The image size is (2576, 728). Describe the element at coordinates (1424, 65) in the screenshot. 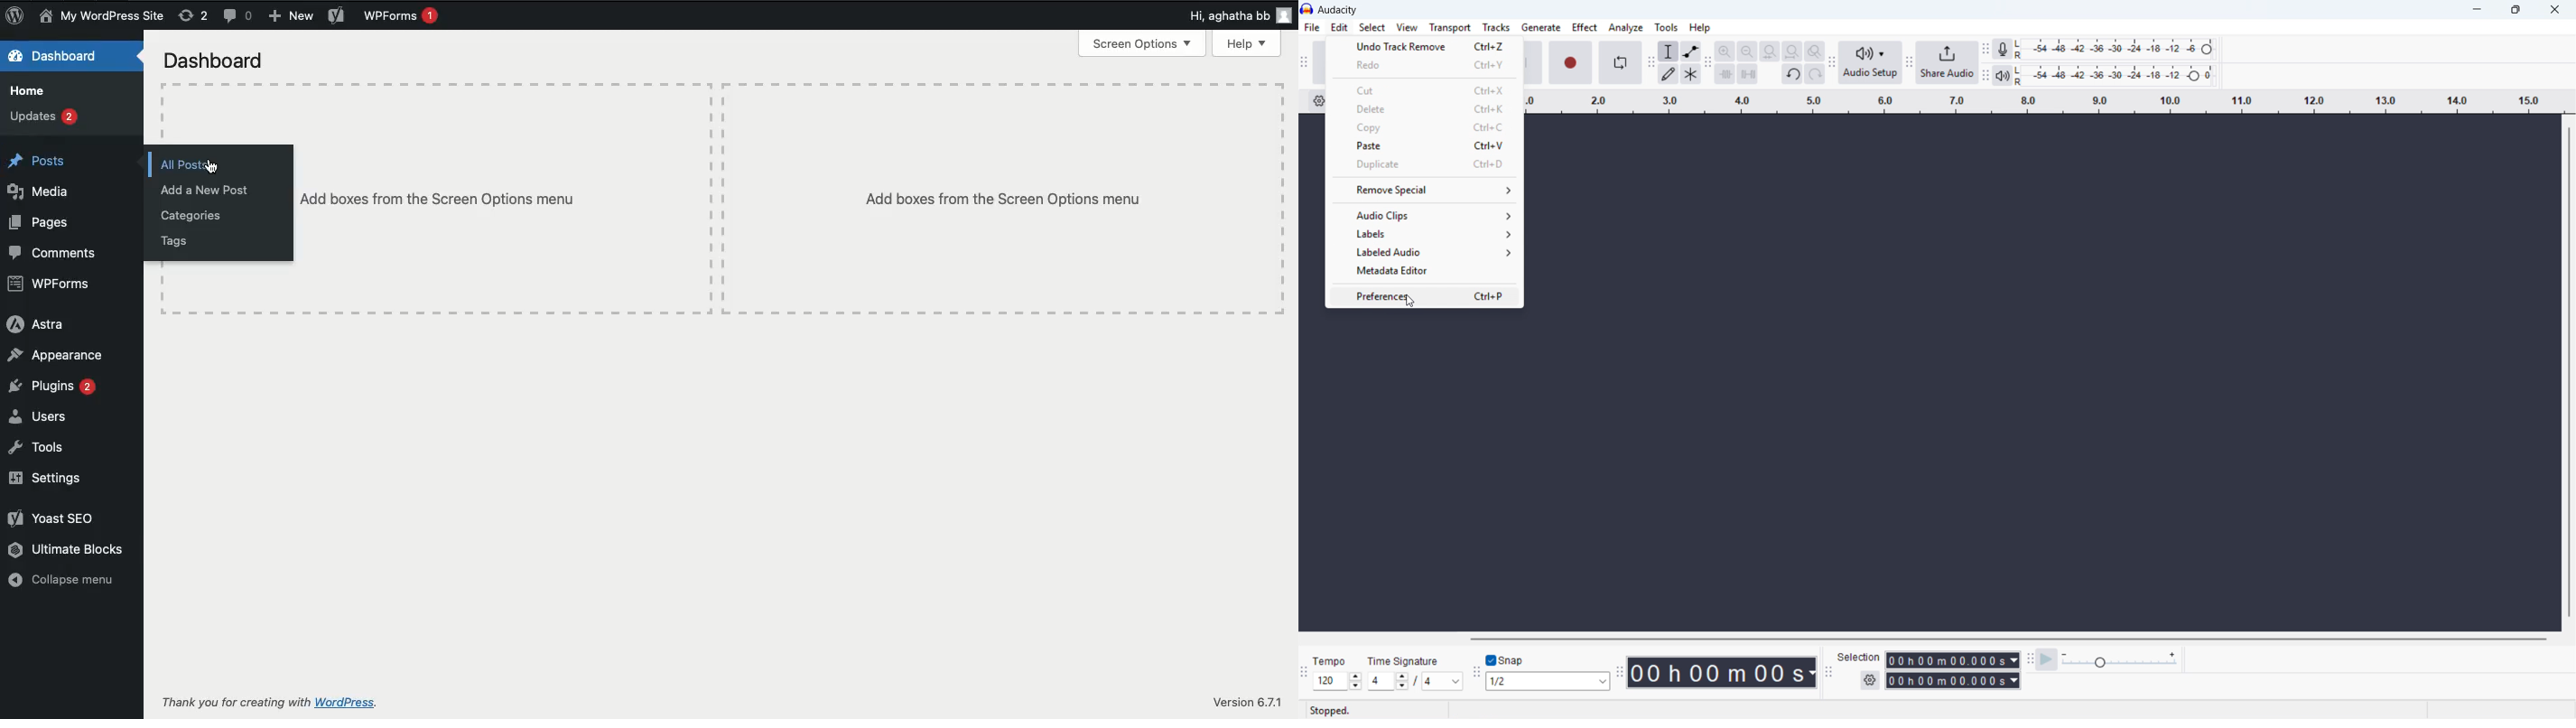

I see `redo` at that location.